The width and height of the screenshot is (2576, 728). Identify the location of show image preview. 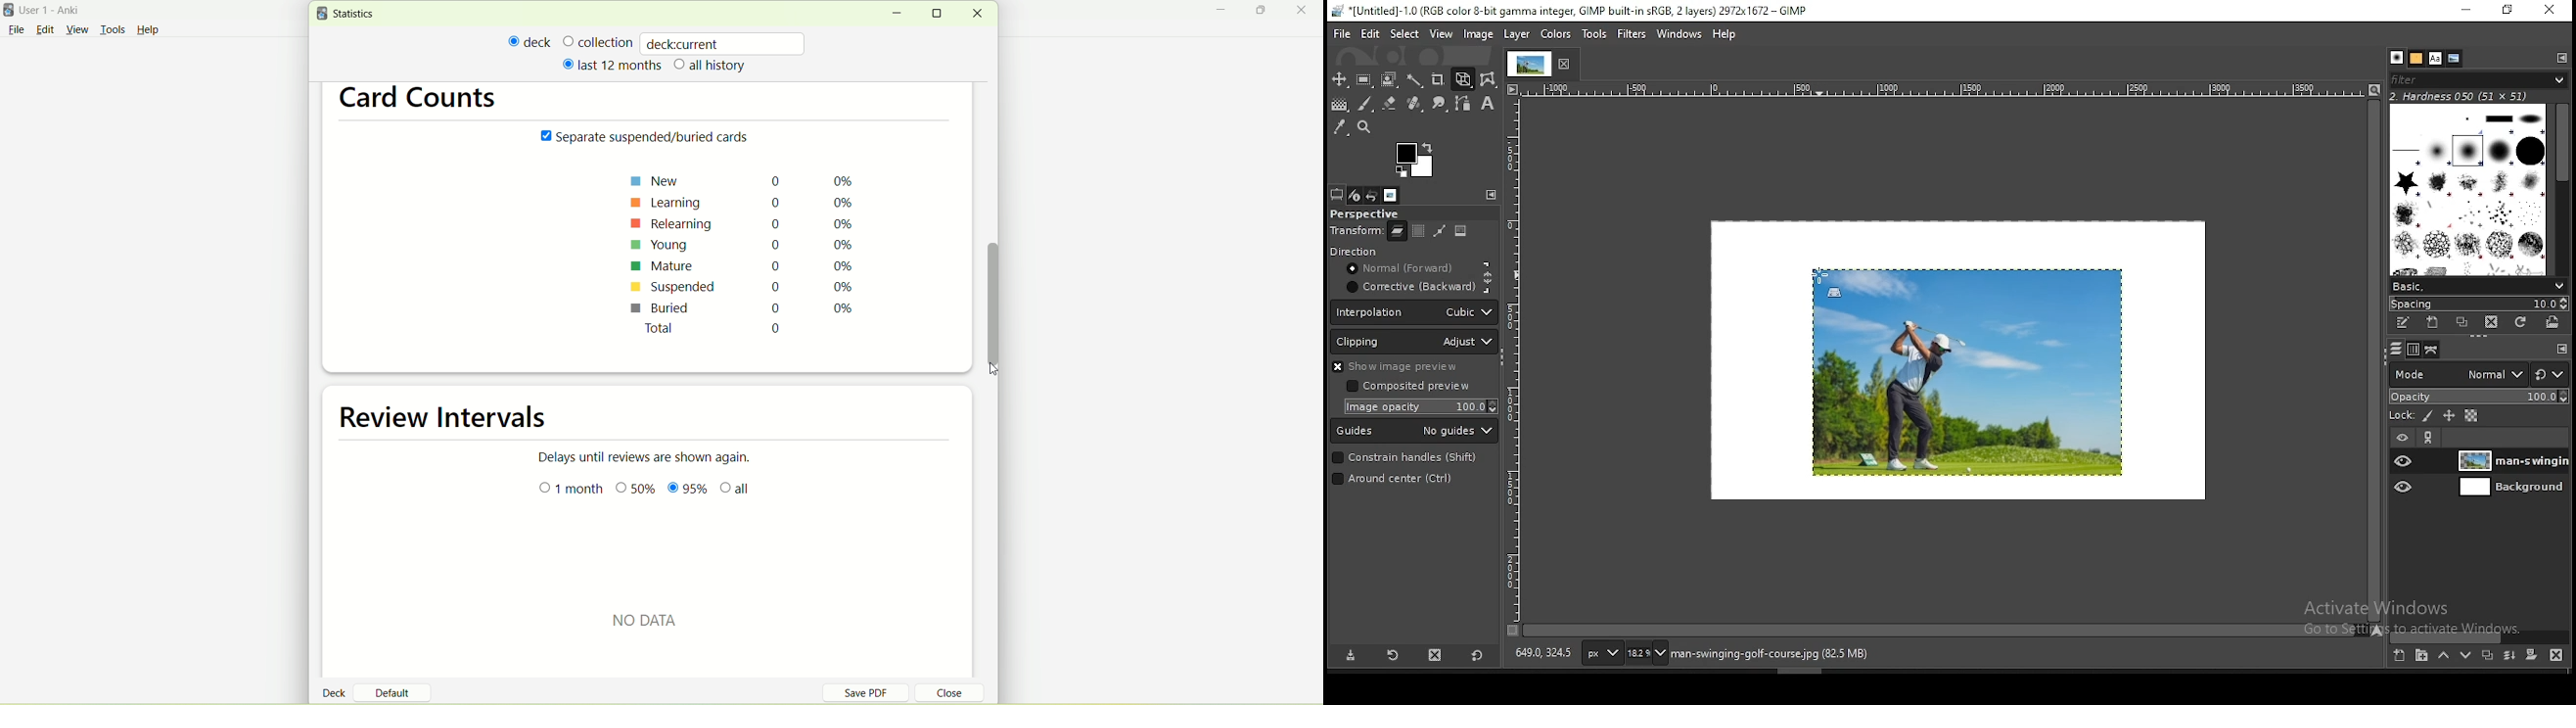
(1409, 366).